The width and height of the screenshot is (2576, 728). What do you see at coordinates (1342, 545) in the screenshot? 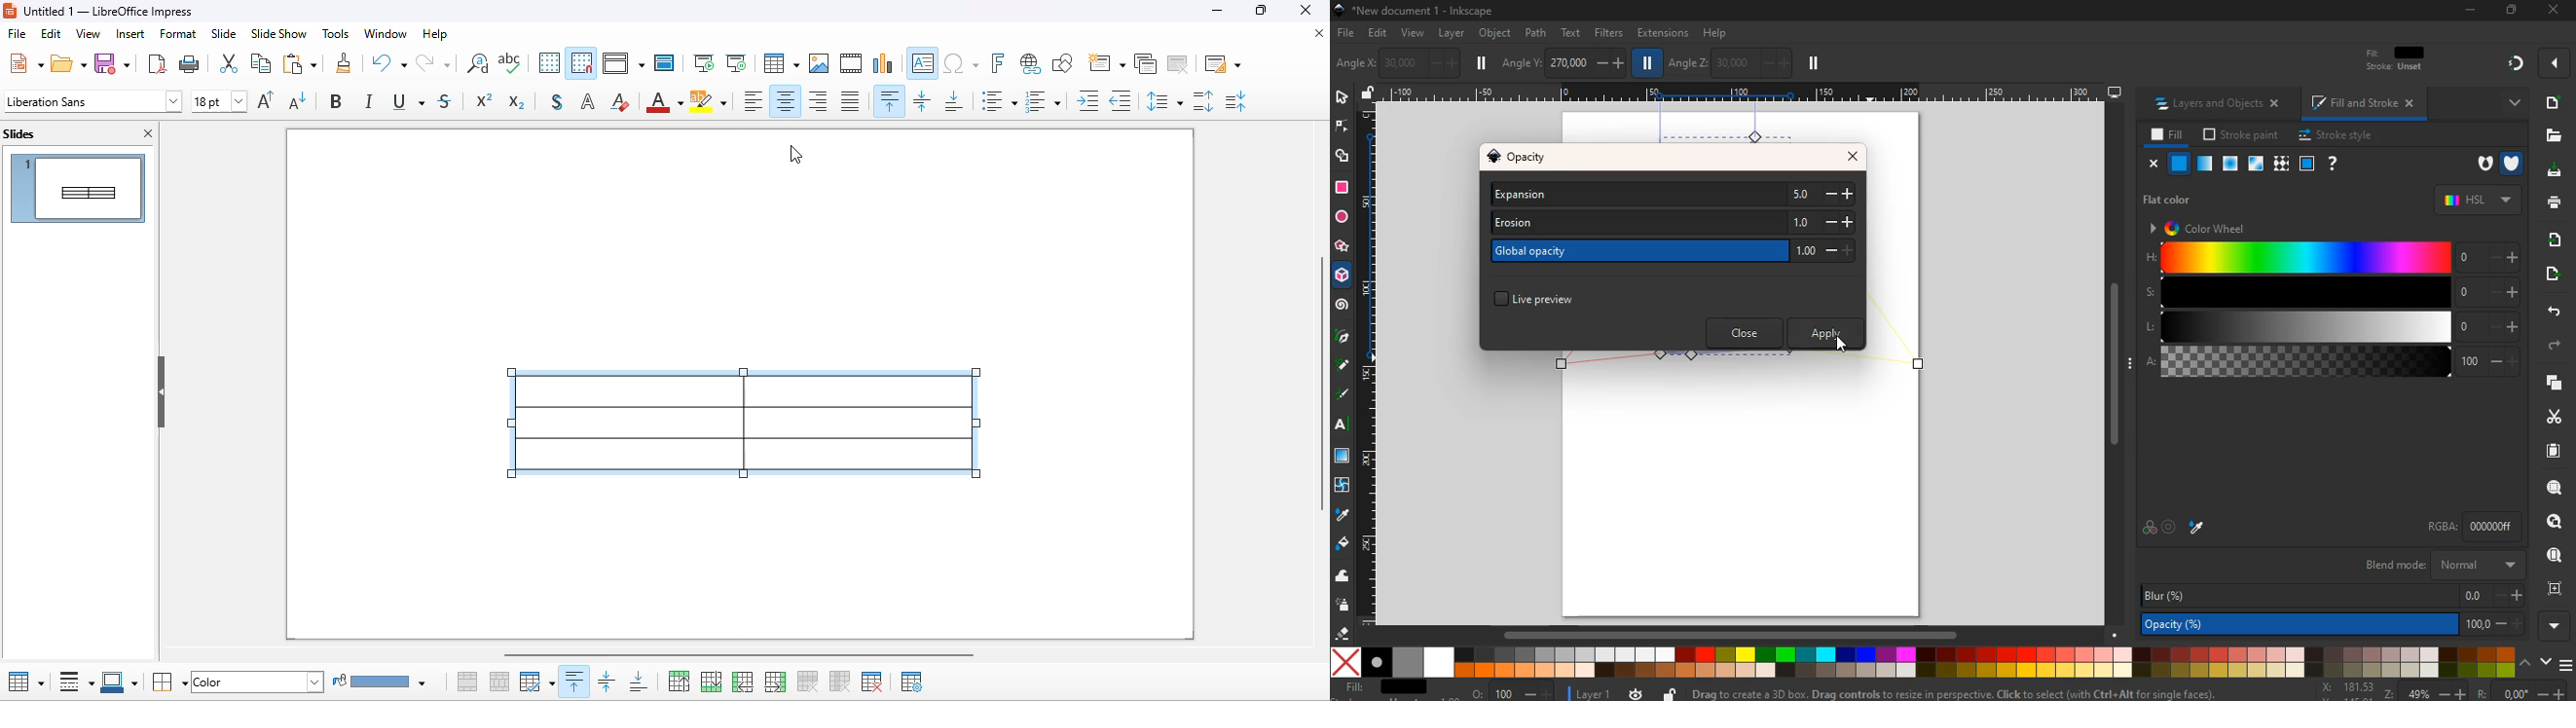
I see `paint` at bounding box center [1342, 545].